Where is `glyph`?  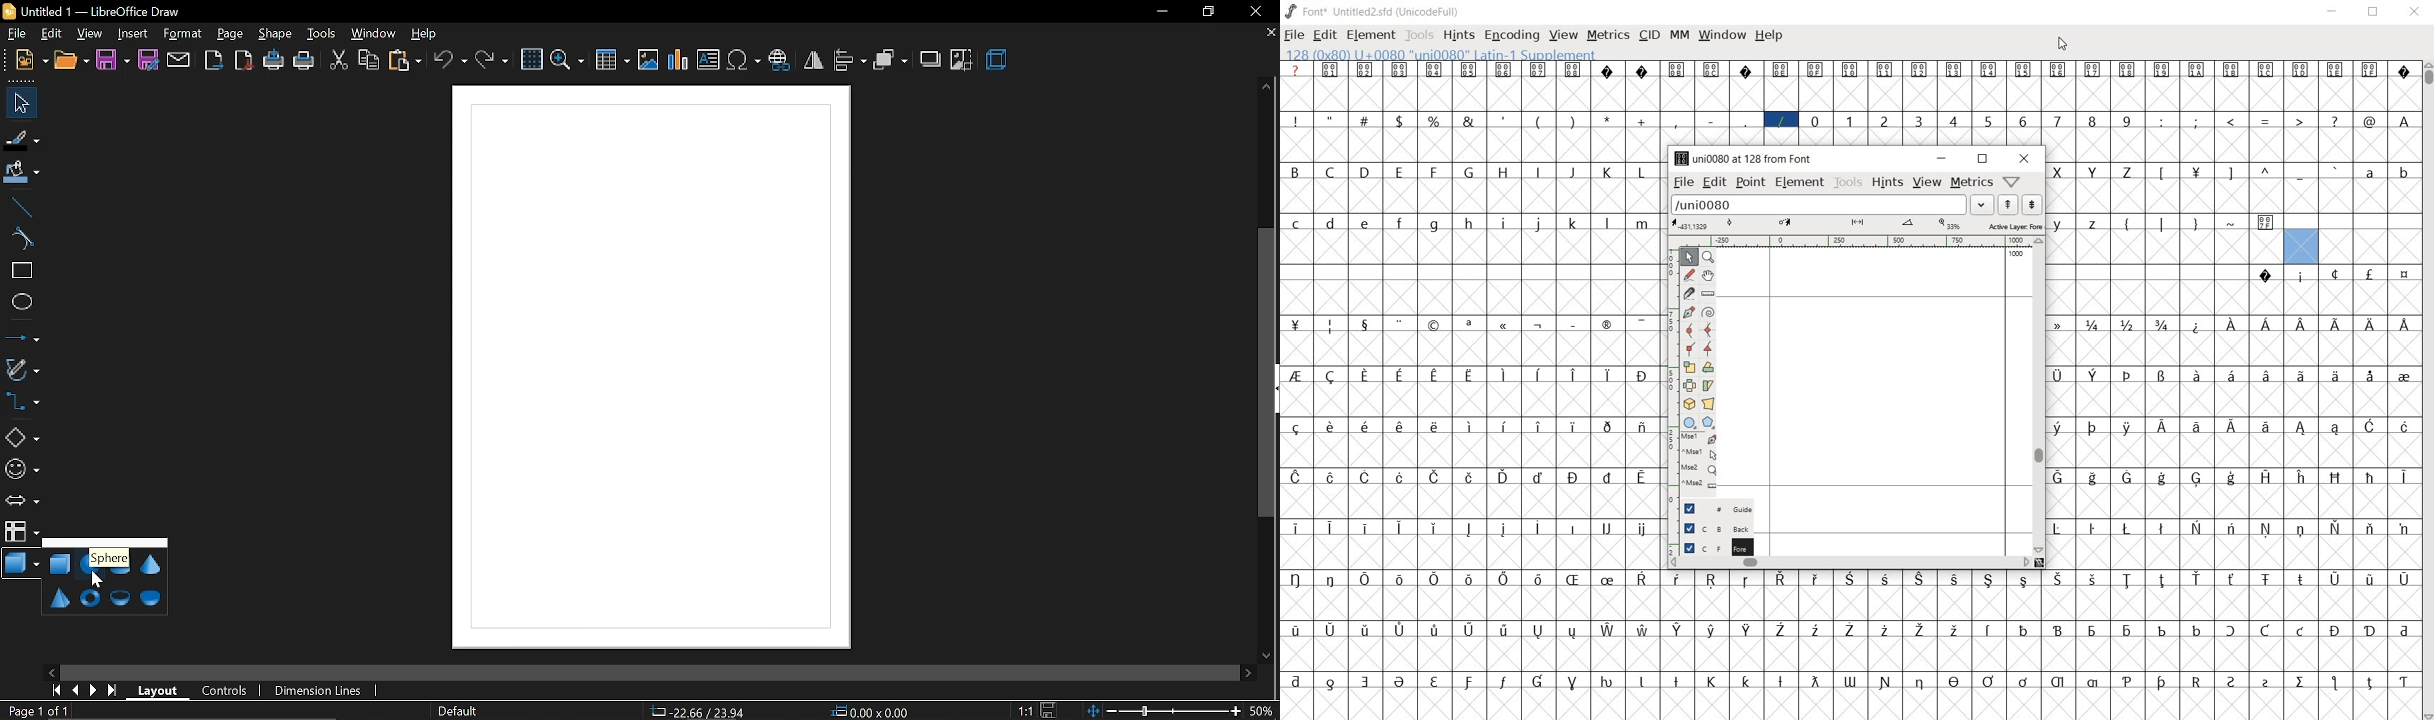 glyph is located at coordinates (1607, 427).